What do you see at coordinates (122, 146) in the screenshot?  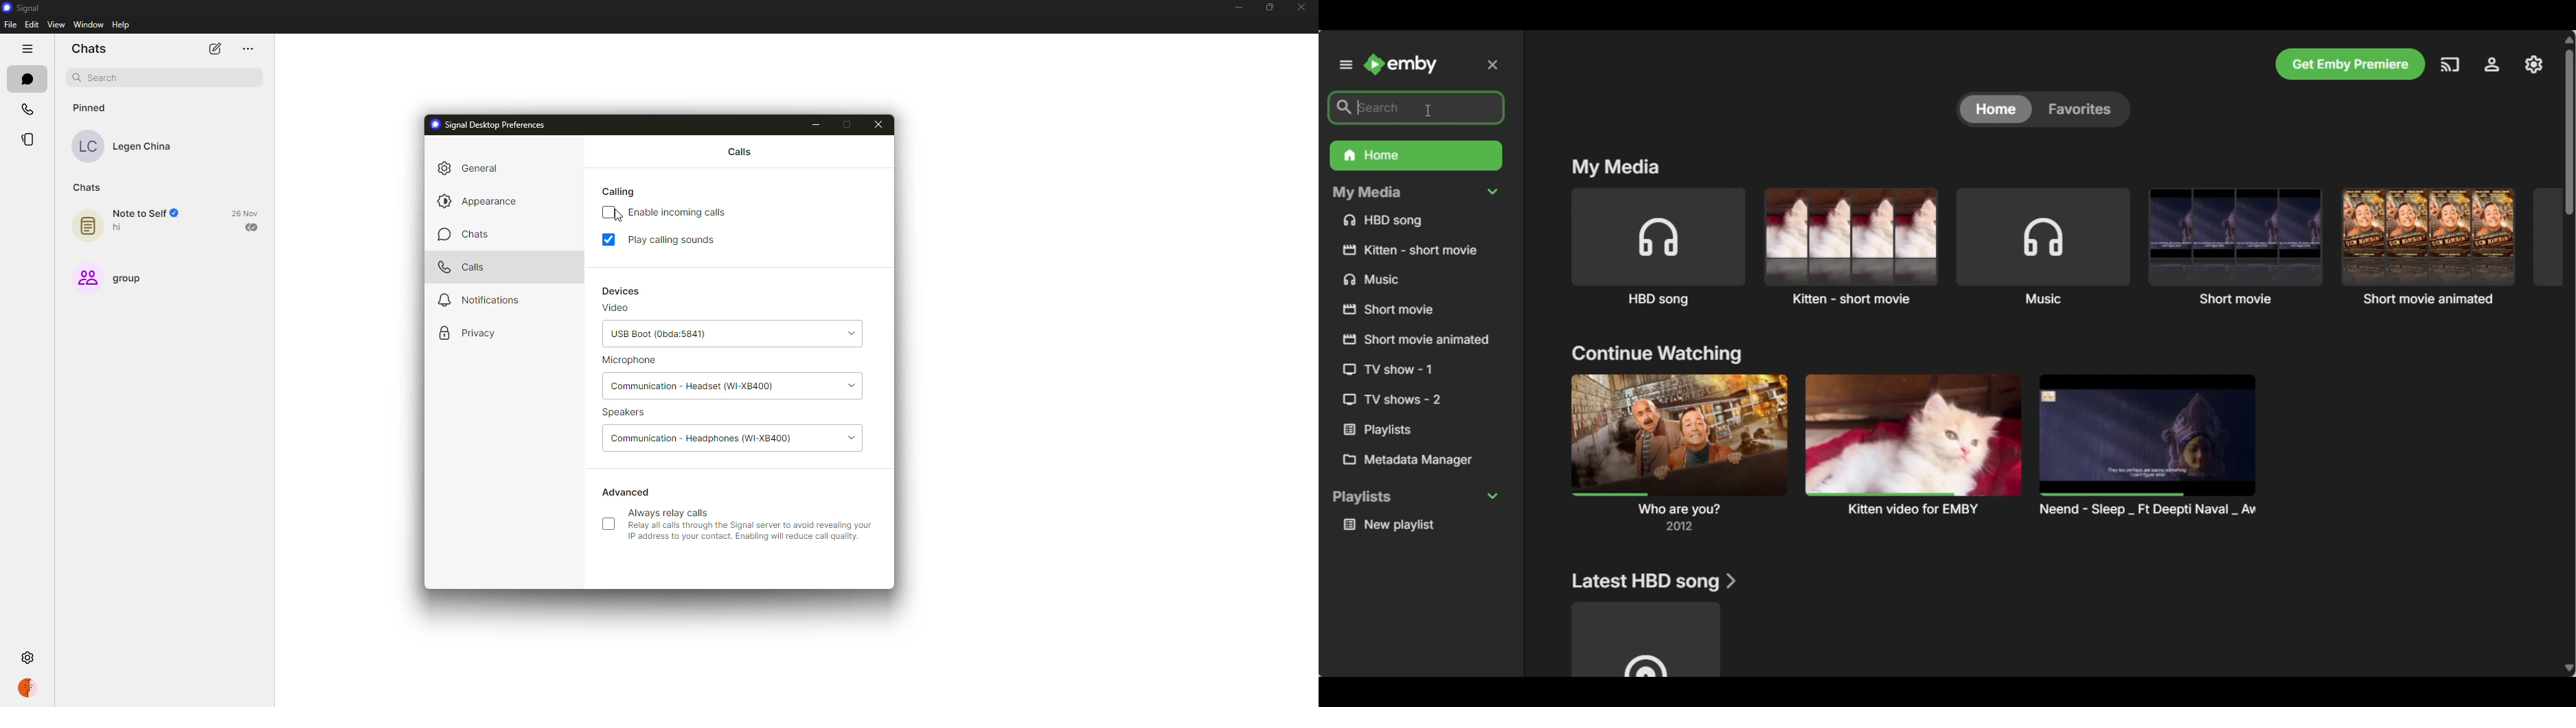 I see `contact` at bounding box center [122, 146].